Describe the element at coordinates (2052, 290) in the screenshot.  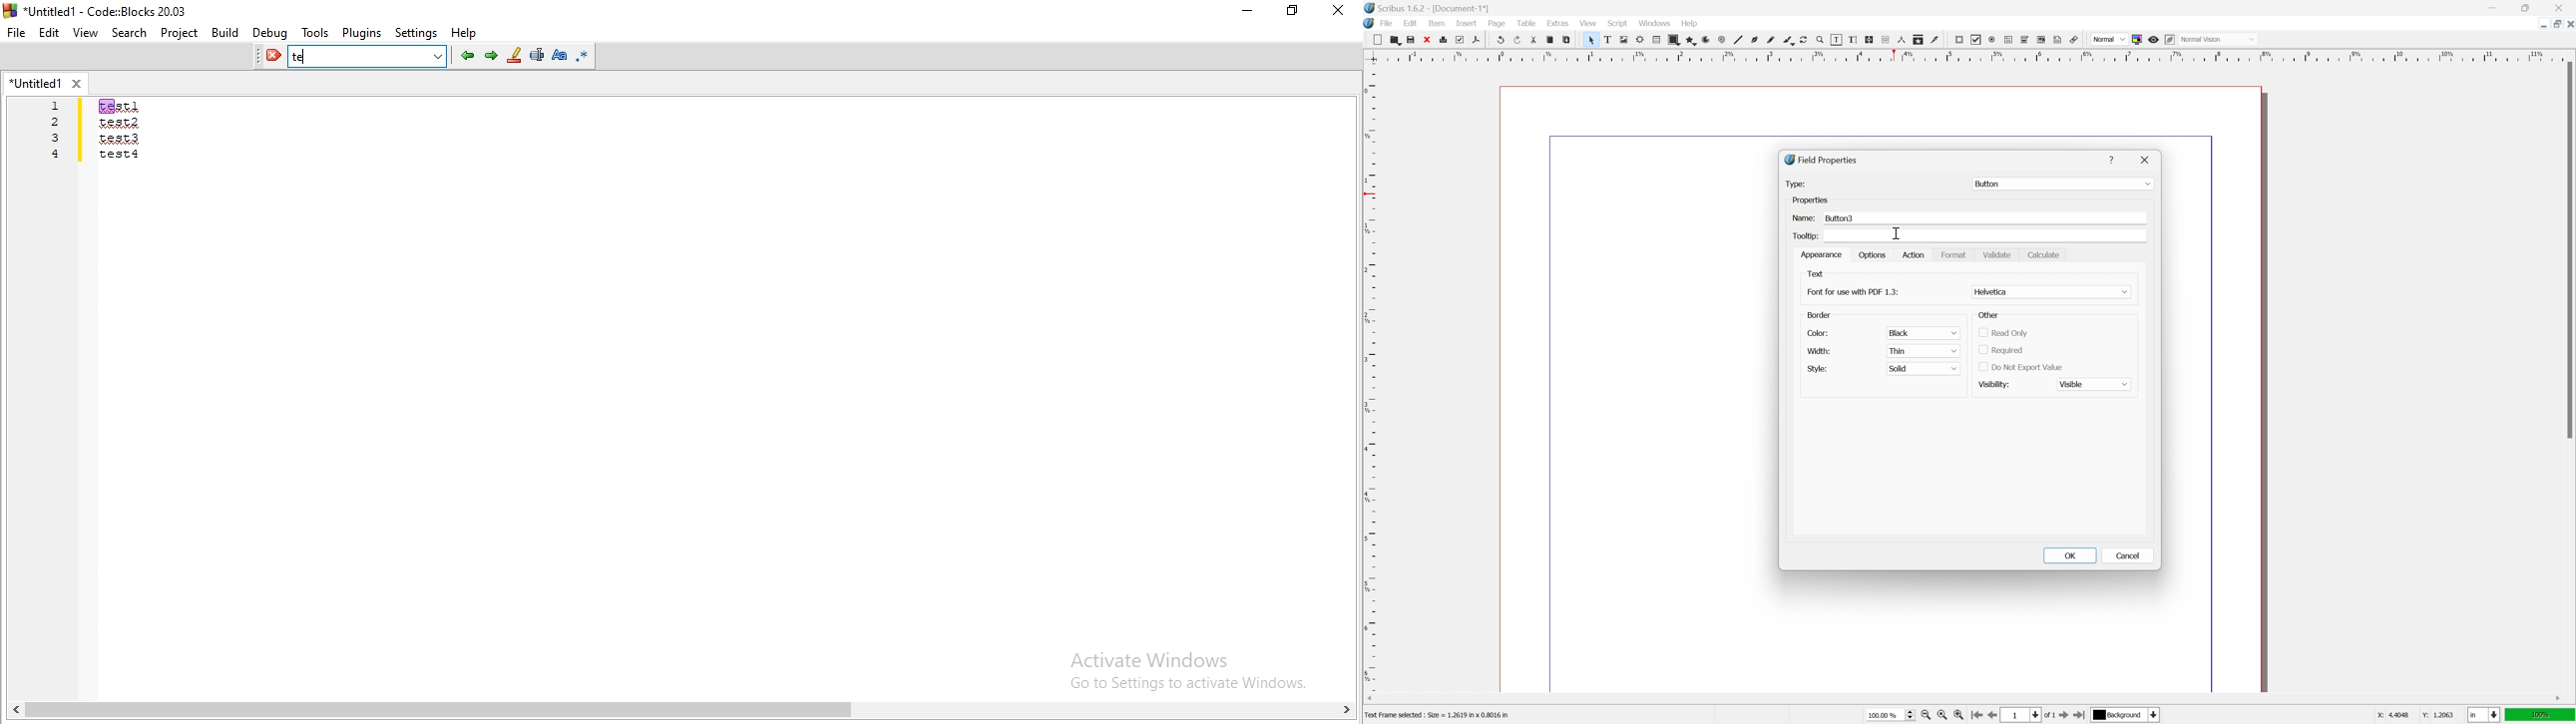
I see `Helvatika` at that location.